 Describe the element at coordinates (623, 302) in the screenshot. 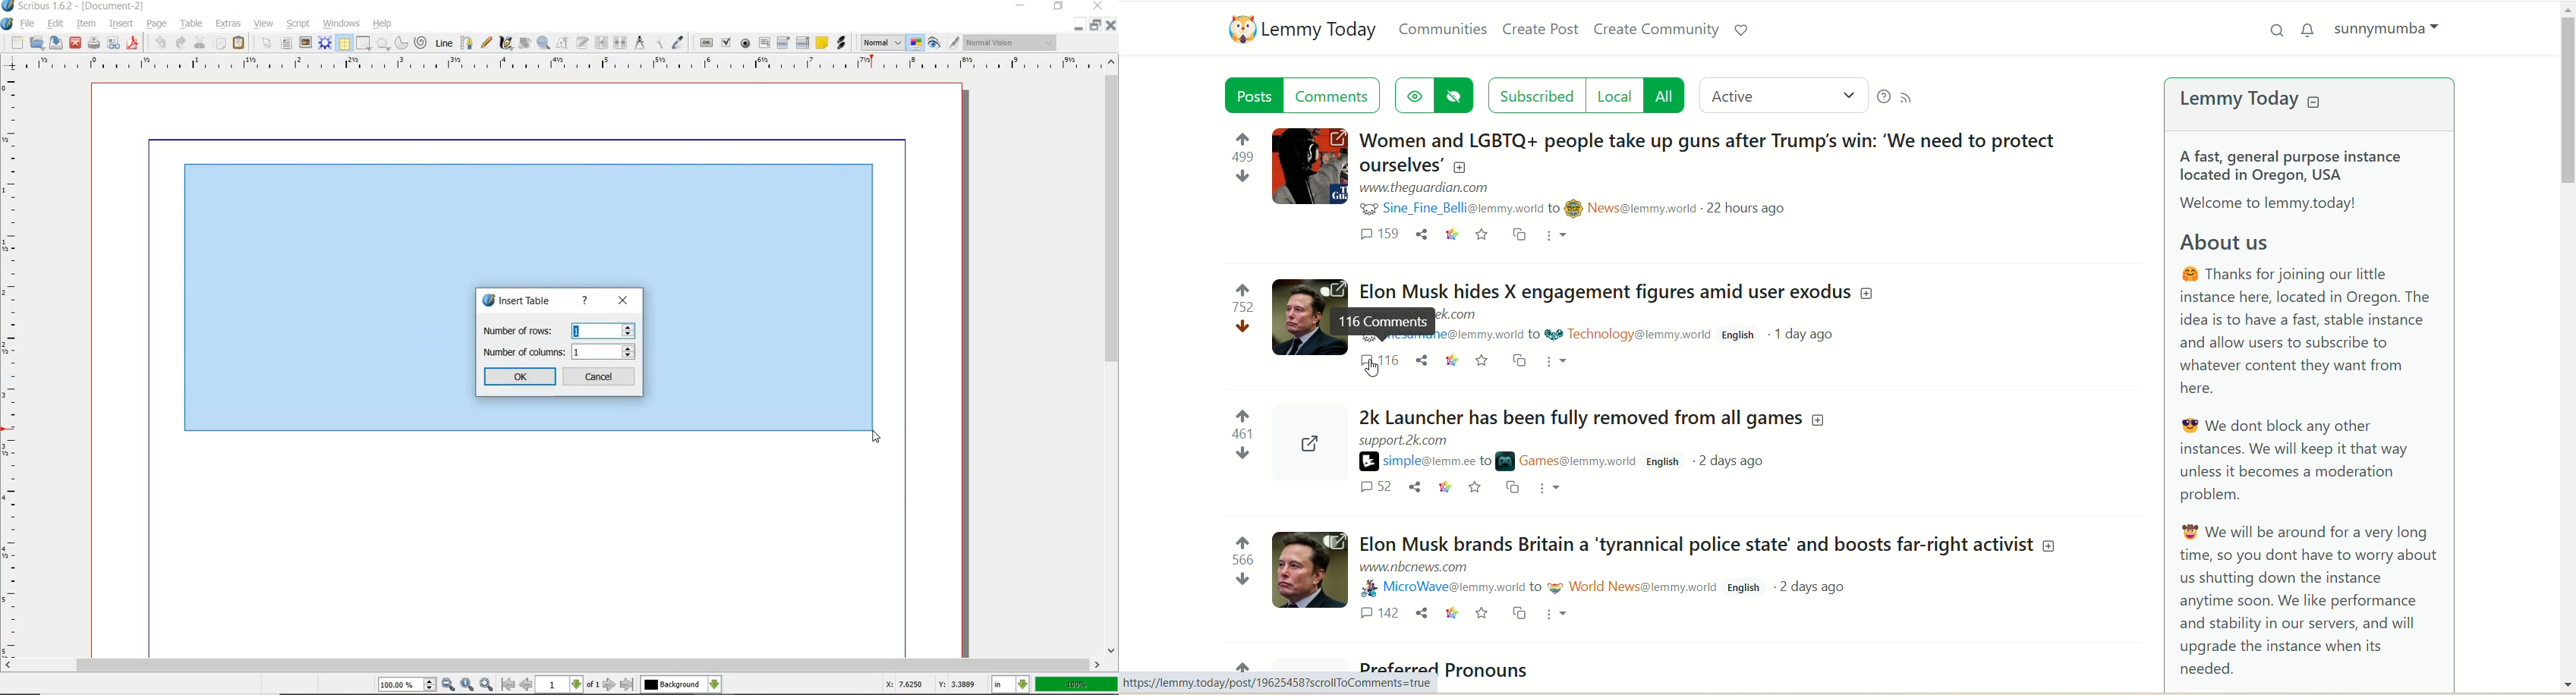

I see `close` at that location.